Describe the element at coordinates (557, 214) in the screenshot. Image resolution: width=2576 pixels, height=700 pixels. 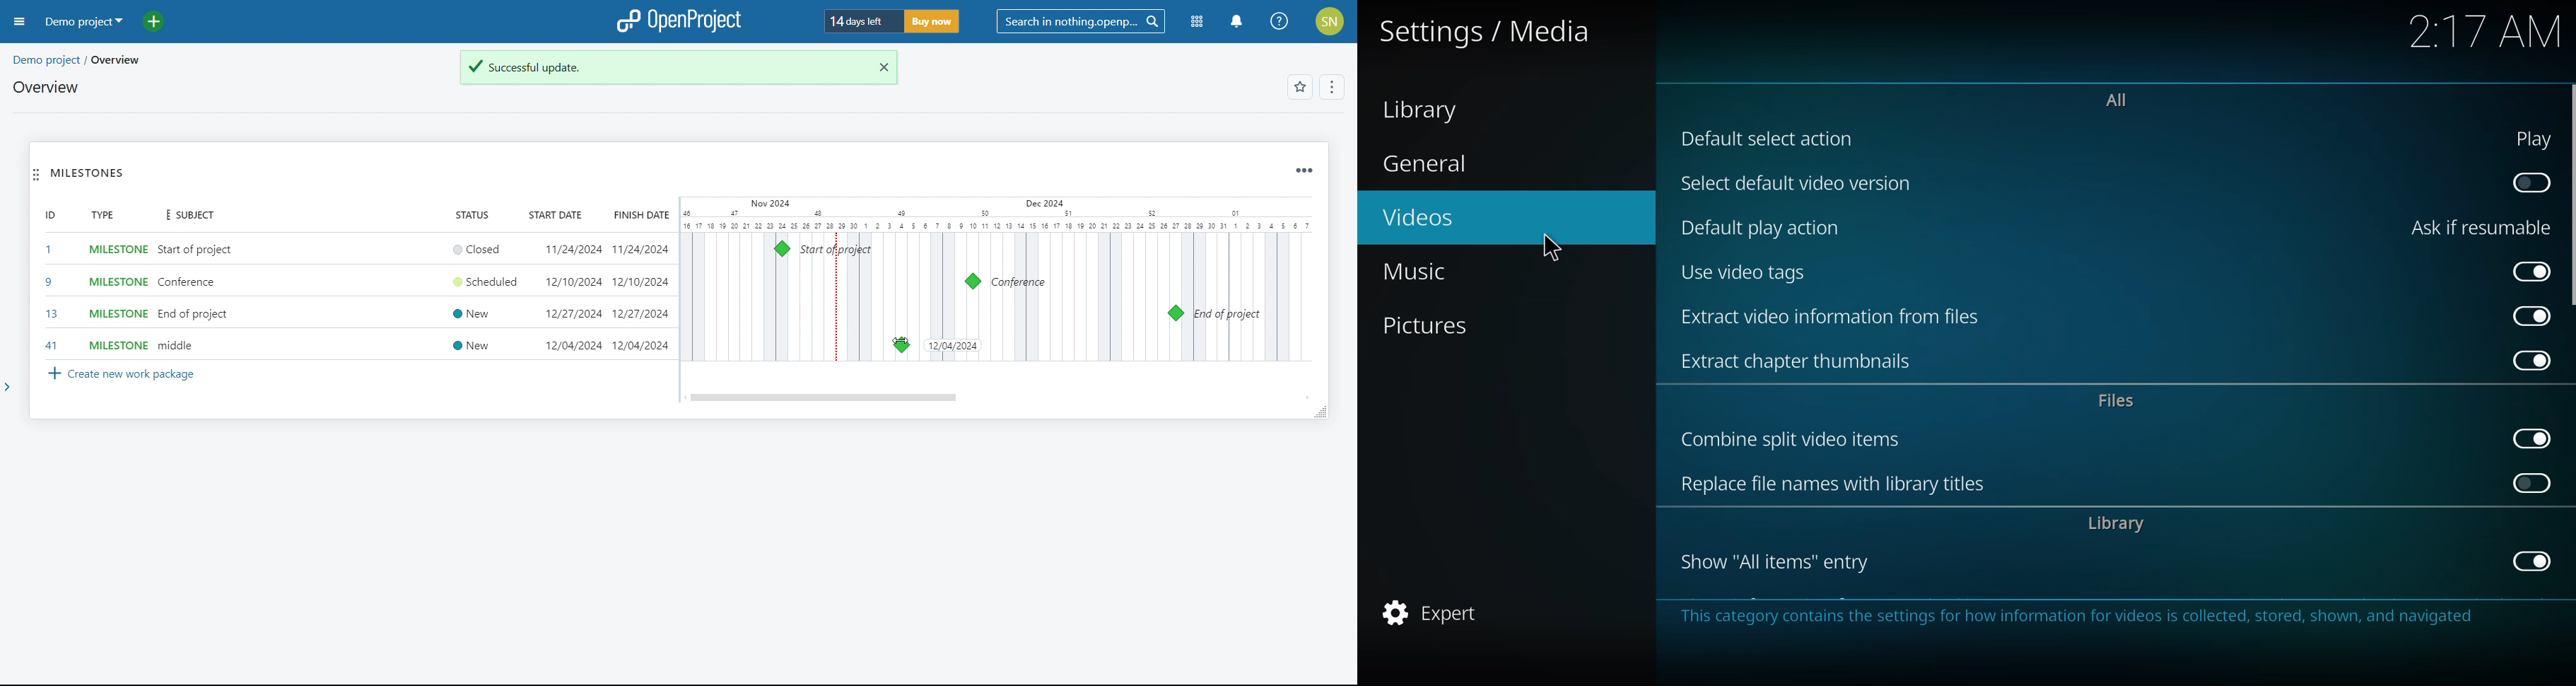
I see `start date` at that location.